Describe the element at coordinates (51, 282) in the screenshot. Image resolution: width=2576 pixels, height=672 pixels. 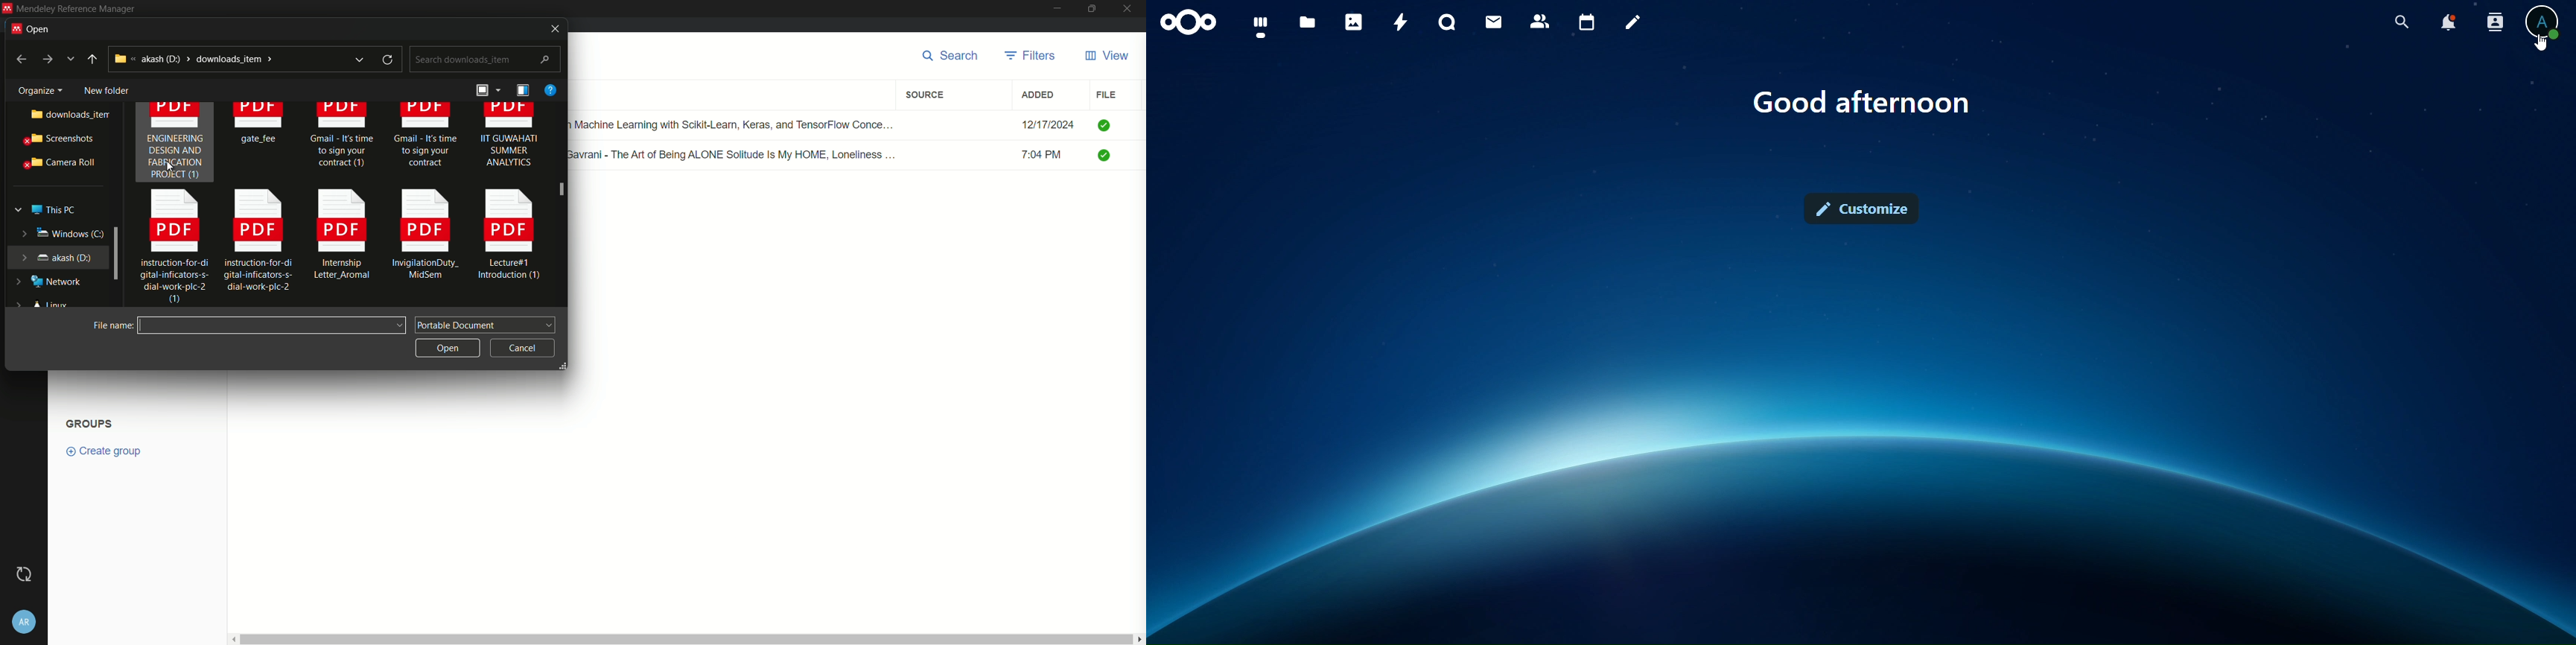
I see `network` at that location.